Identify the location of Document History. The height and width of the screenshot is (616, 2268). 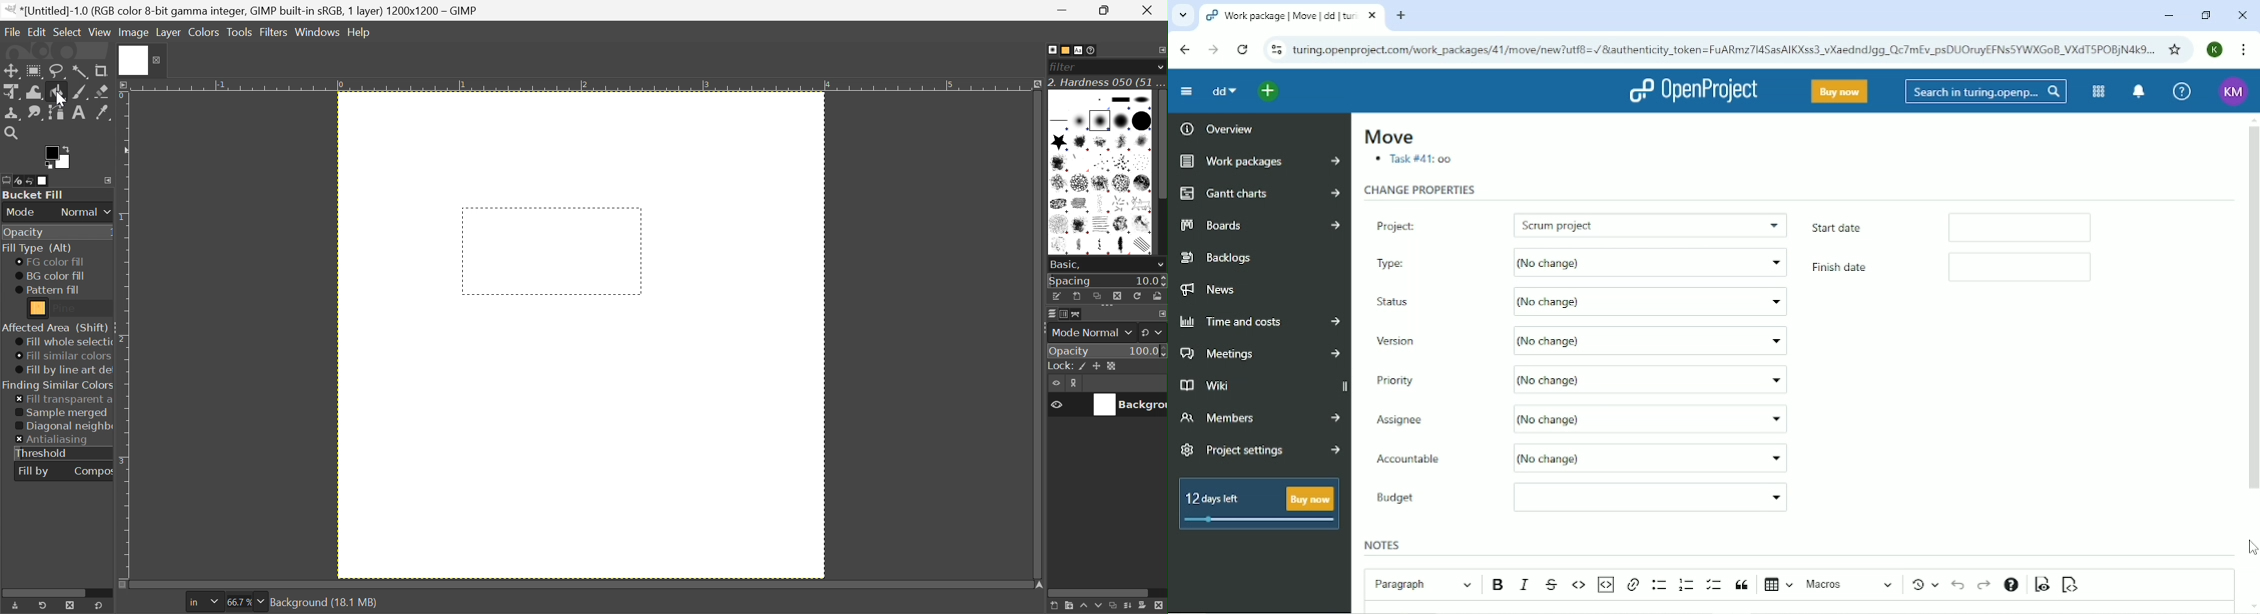
(1092, 50).